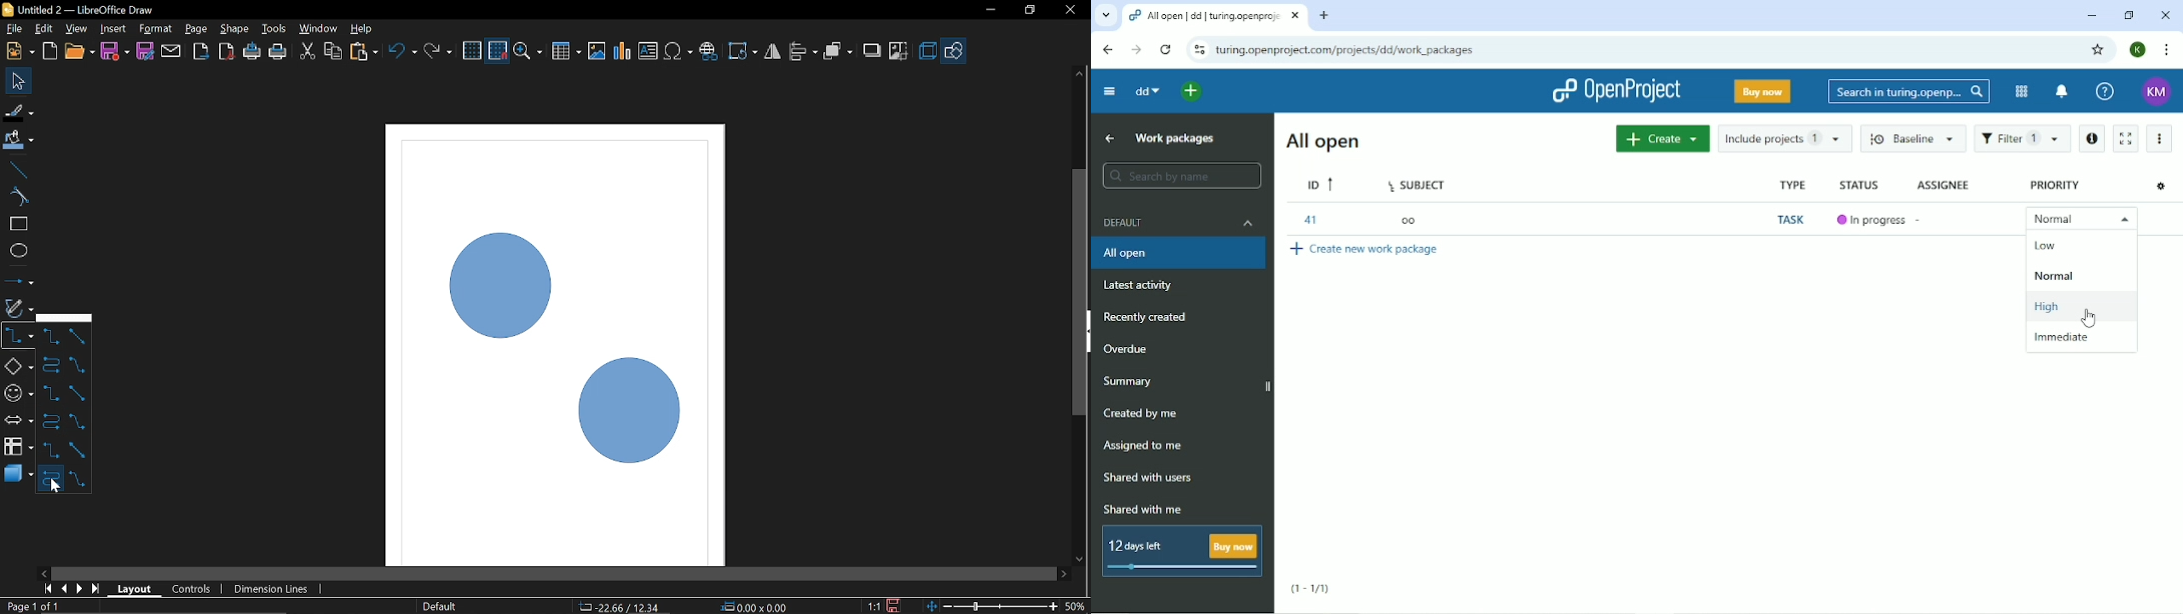 Image resolution: width=2184 pixels, height=616 pixels. I want to click on Shared with users, so click(1150, 476).